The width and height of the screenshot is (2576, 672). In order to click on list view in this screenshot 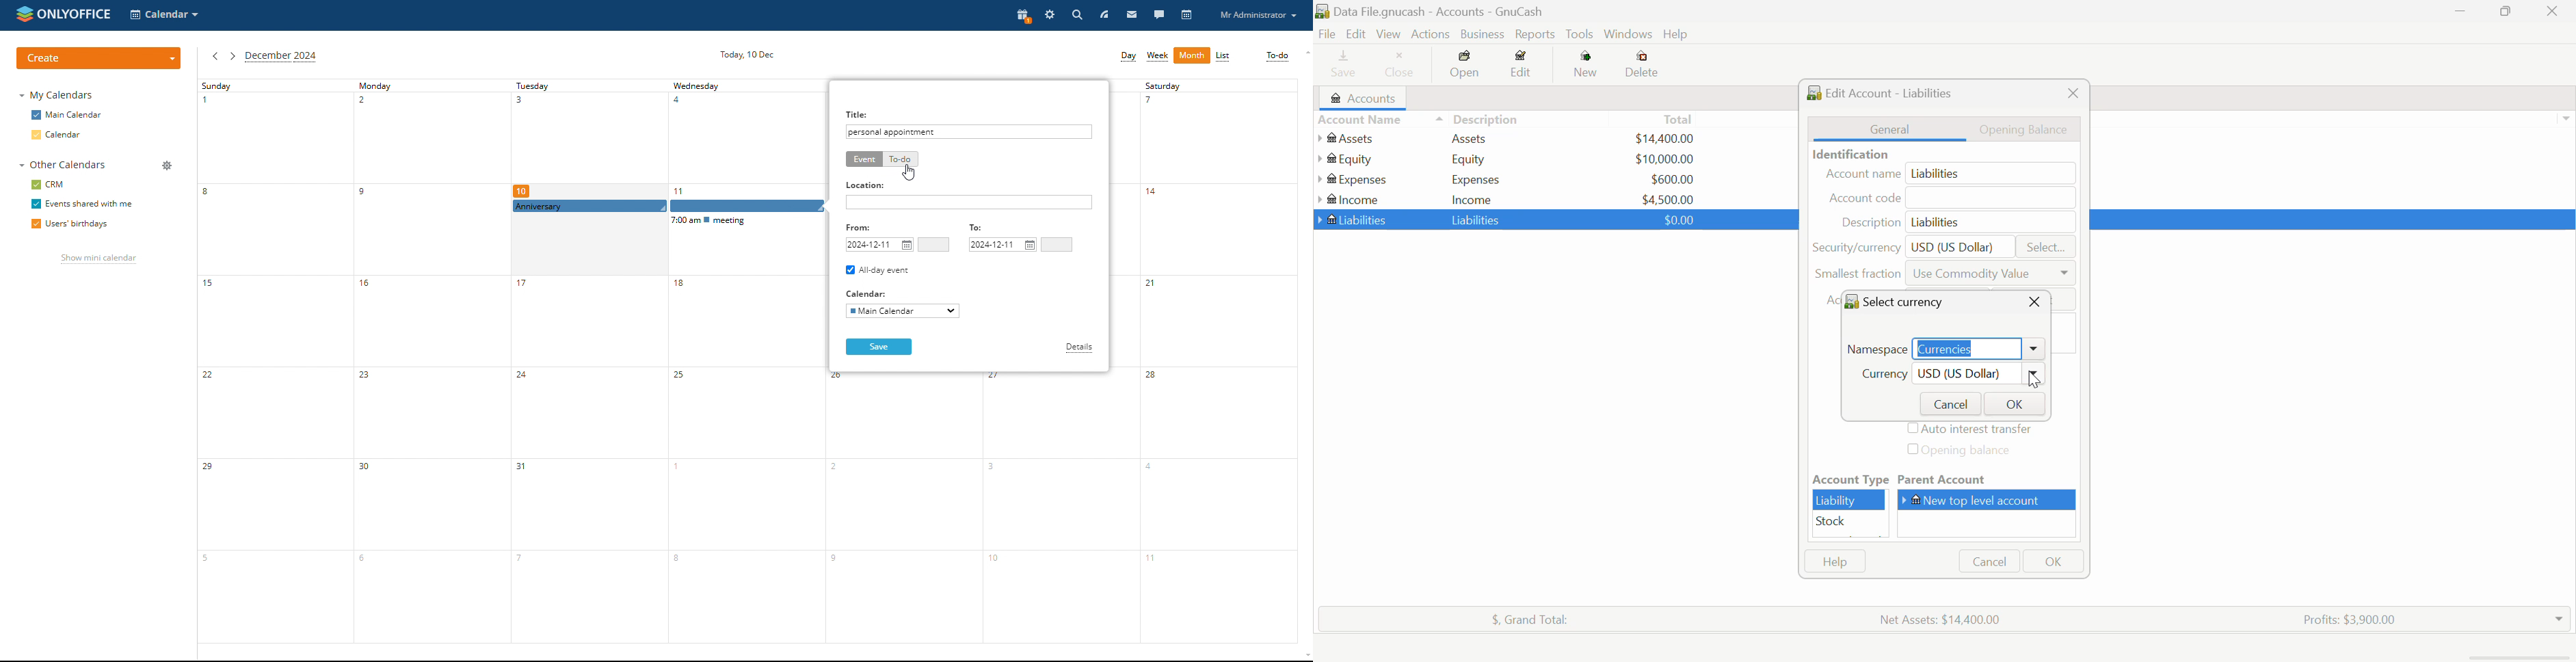, I will do `click(1223, 56)`.